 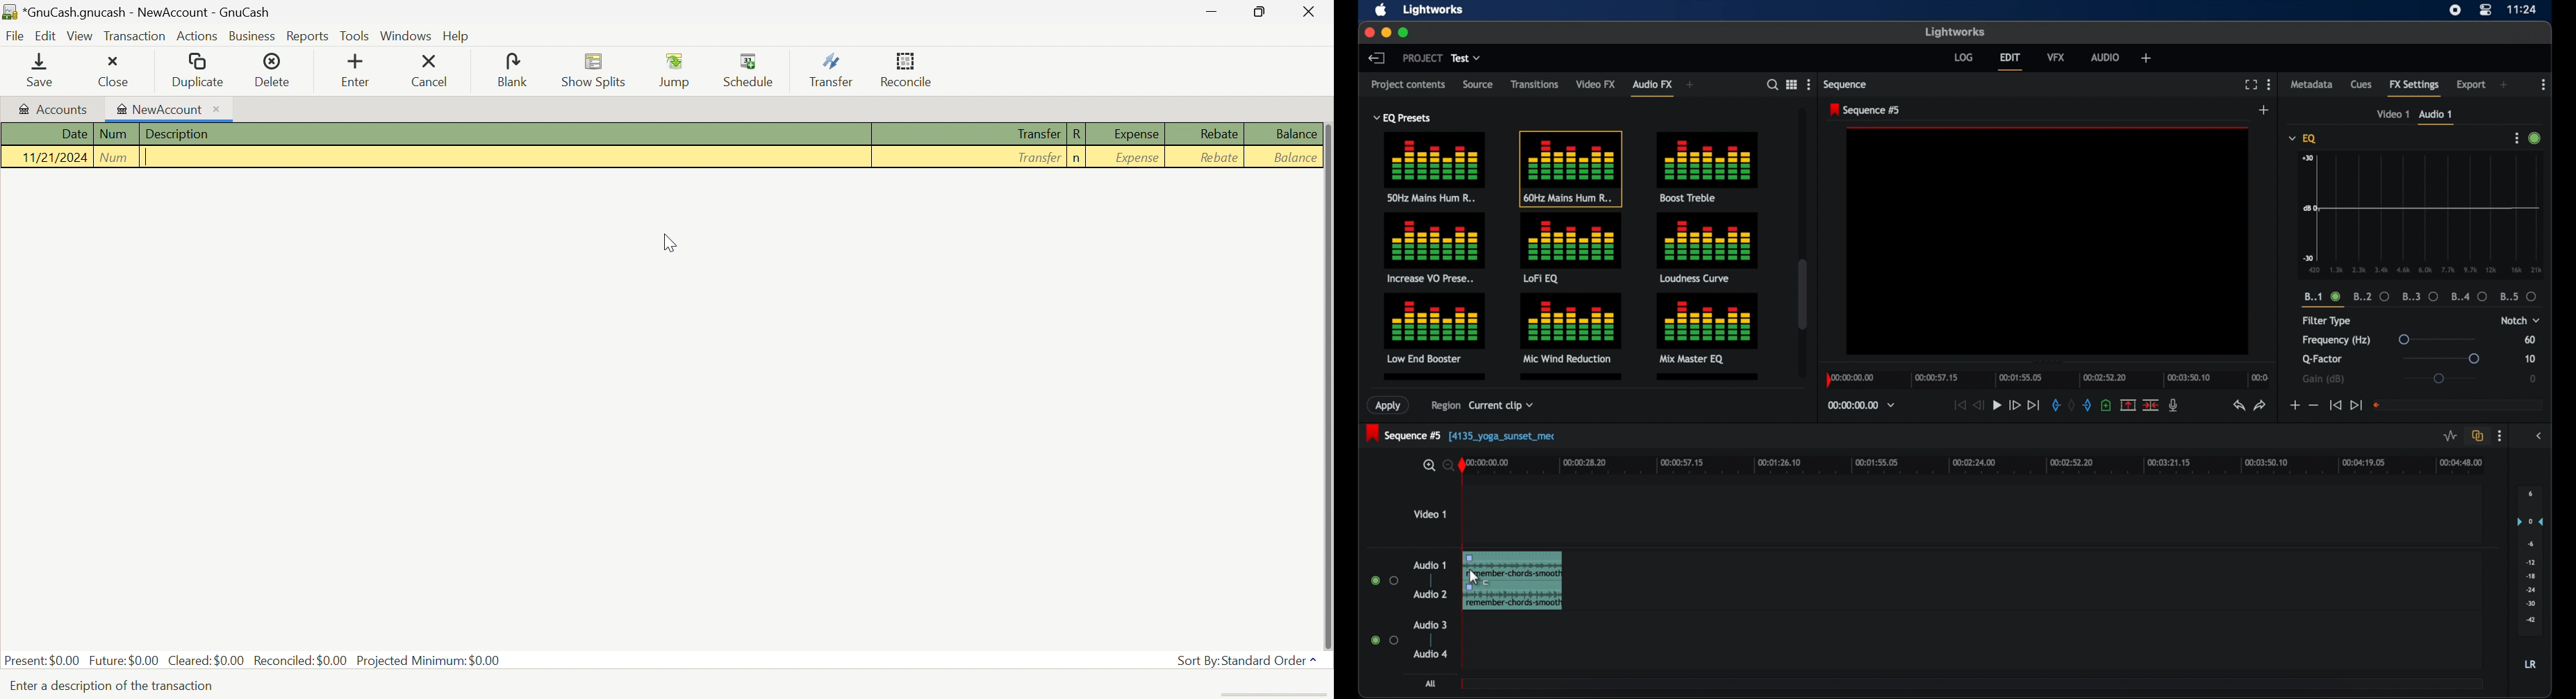 What do you see at coordinates (1791, 83) in the screenshot?
I see `toggle list or tile view` at bounding box center [1791, 83].